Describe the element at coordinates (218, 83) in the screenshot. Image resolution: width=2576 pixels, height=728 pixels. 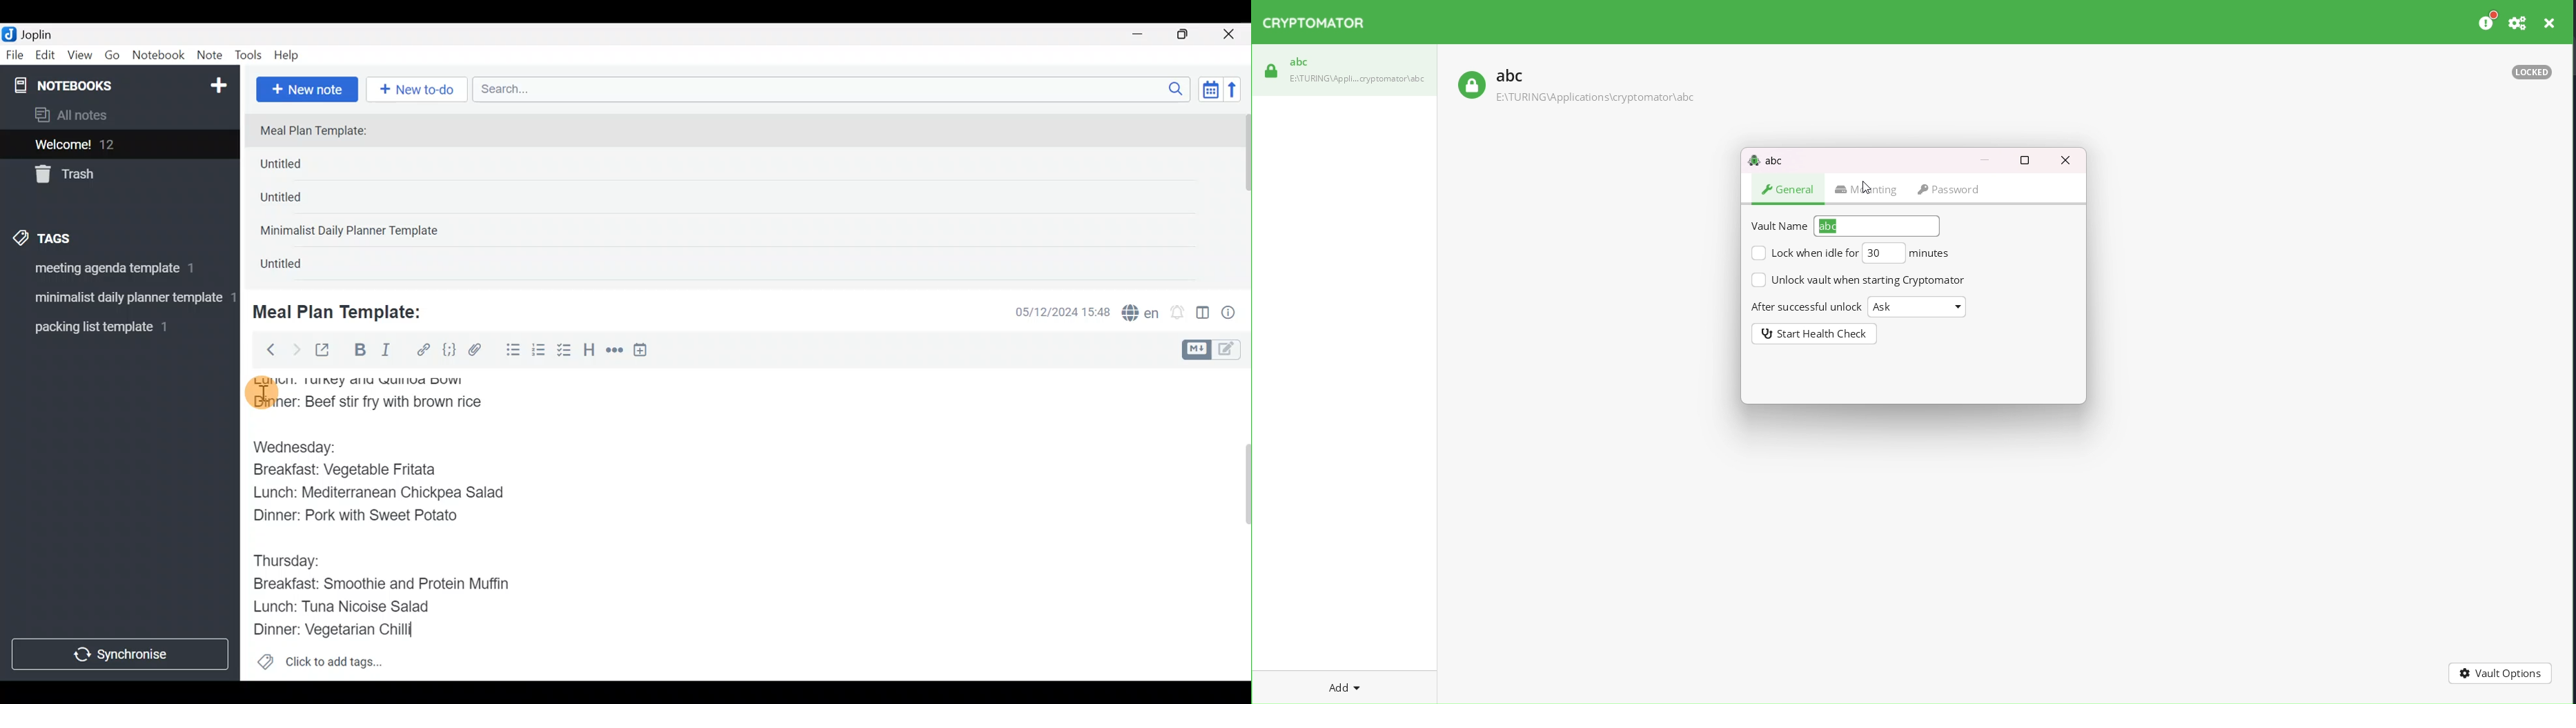
I see `New` at that location.